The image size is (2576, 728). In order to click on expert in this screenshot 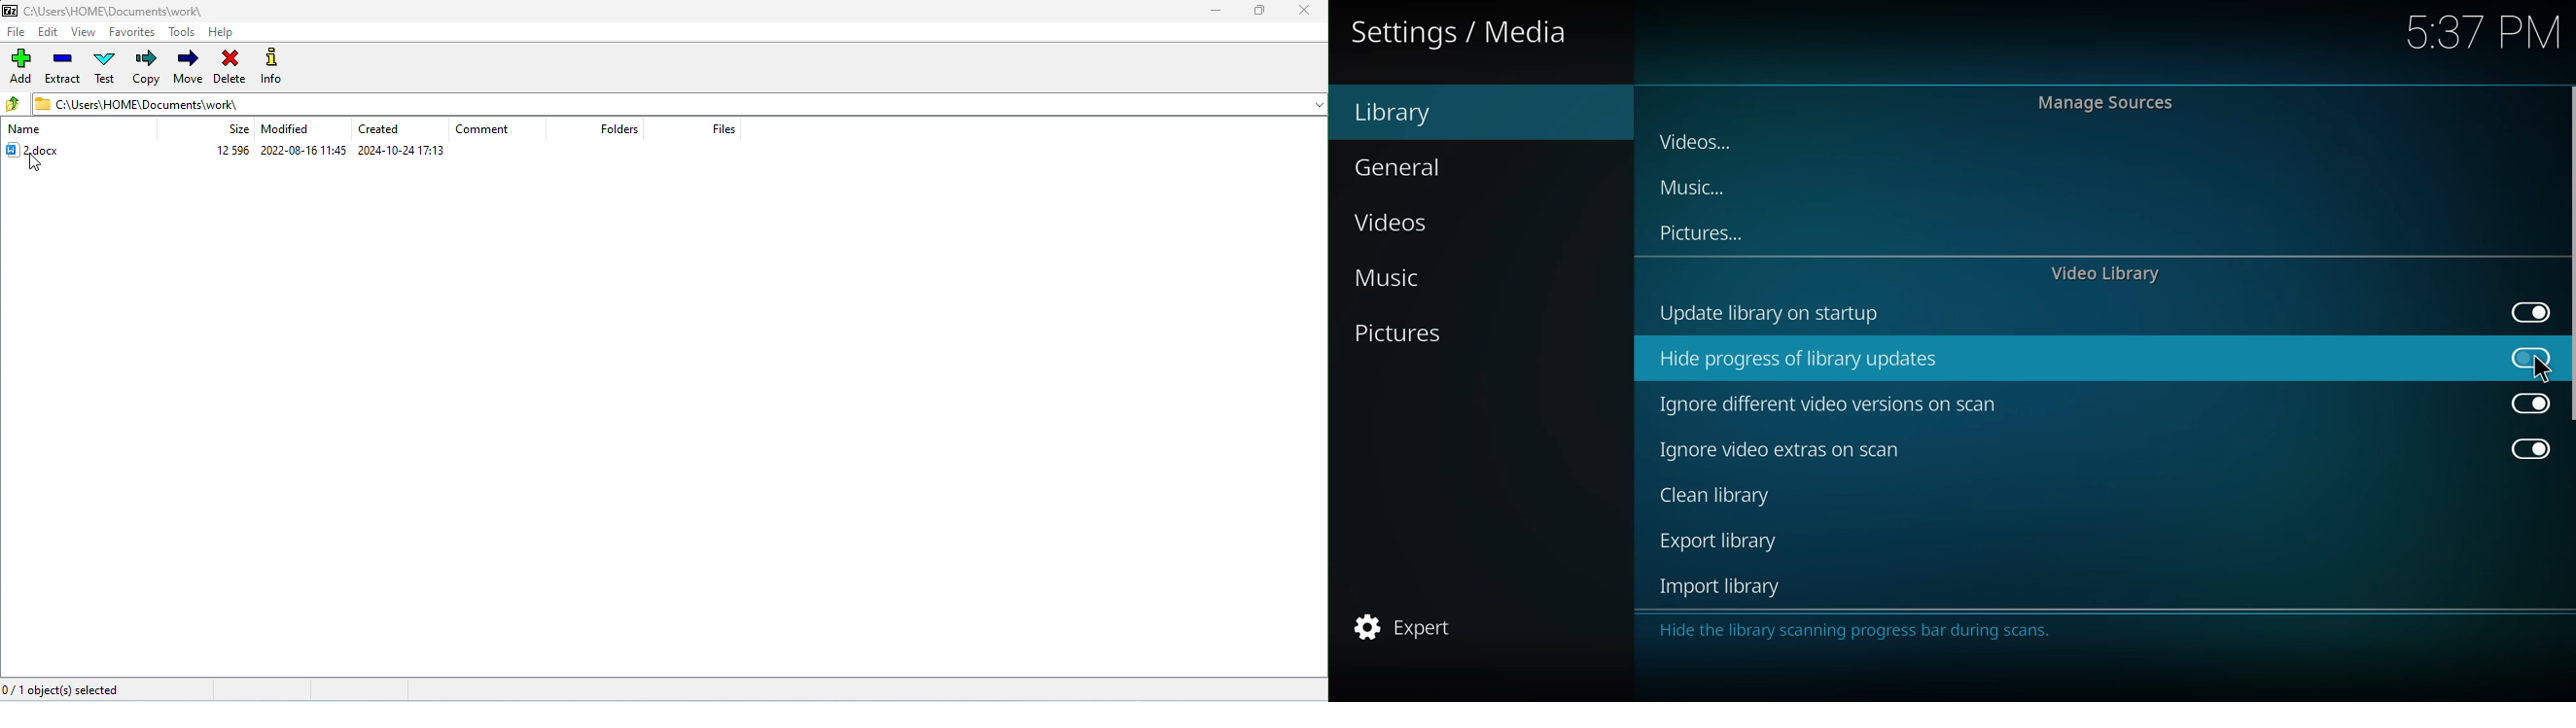, I will do `click(1408, 627)`.